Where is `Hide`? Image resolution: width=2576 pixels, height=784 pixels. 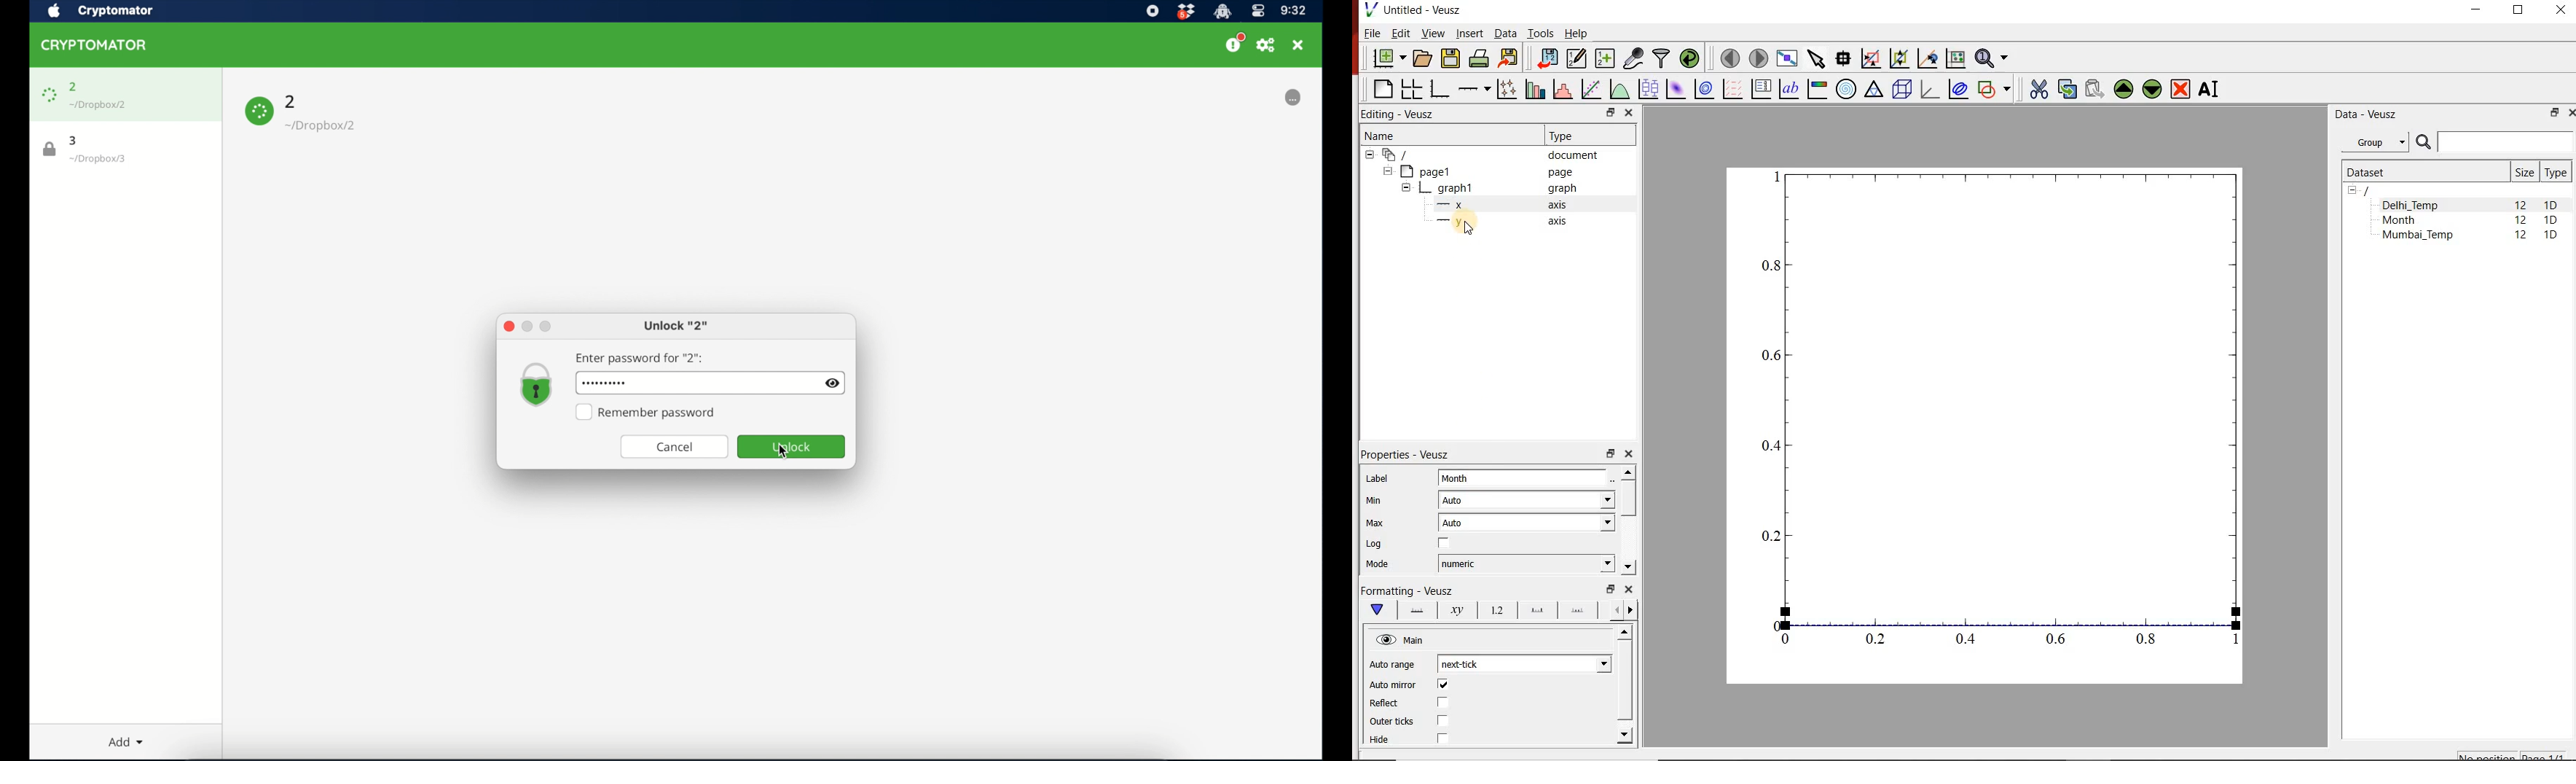 Hide is located at coordinates (1382, 741).